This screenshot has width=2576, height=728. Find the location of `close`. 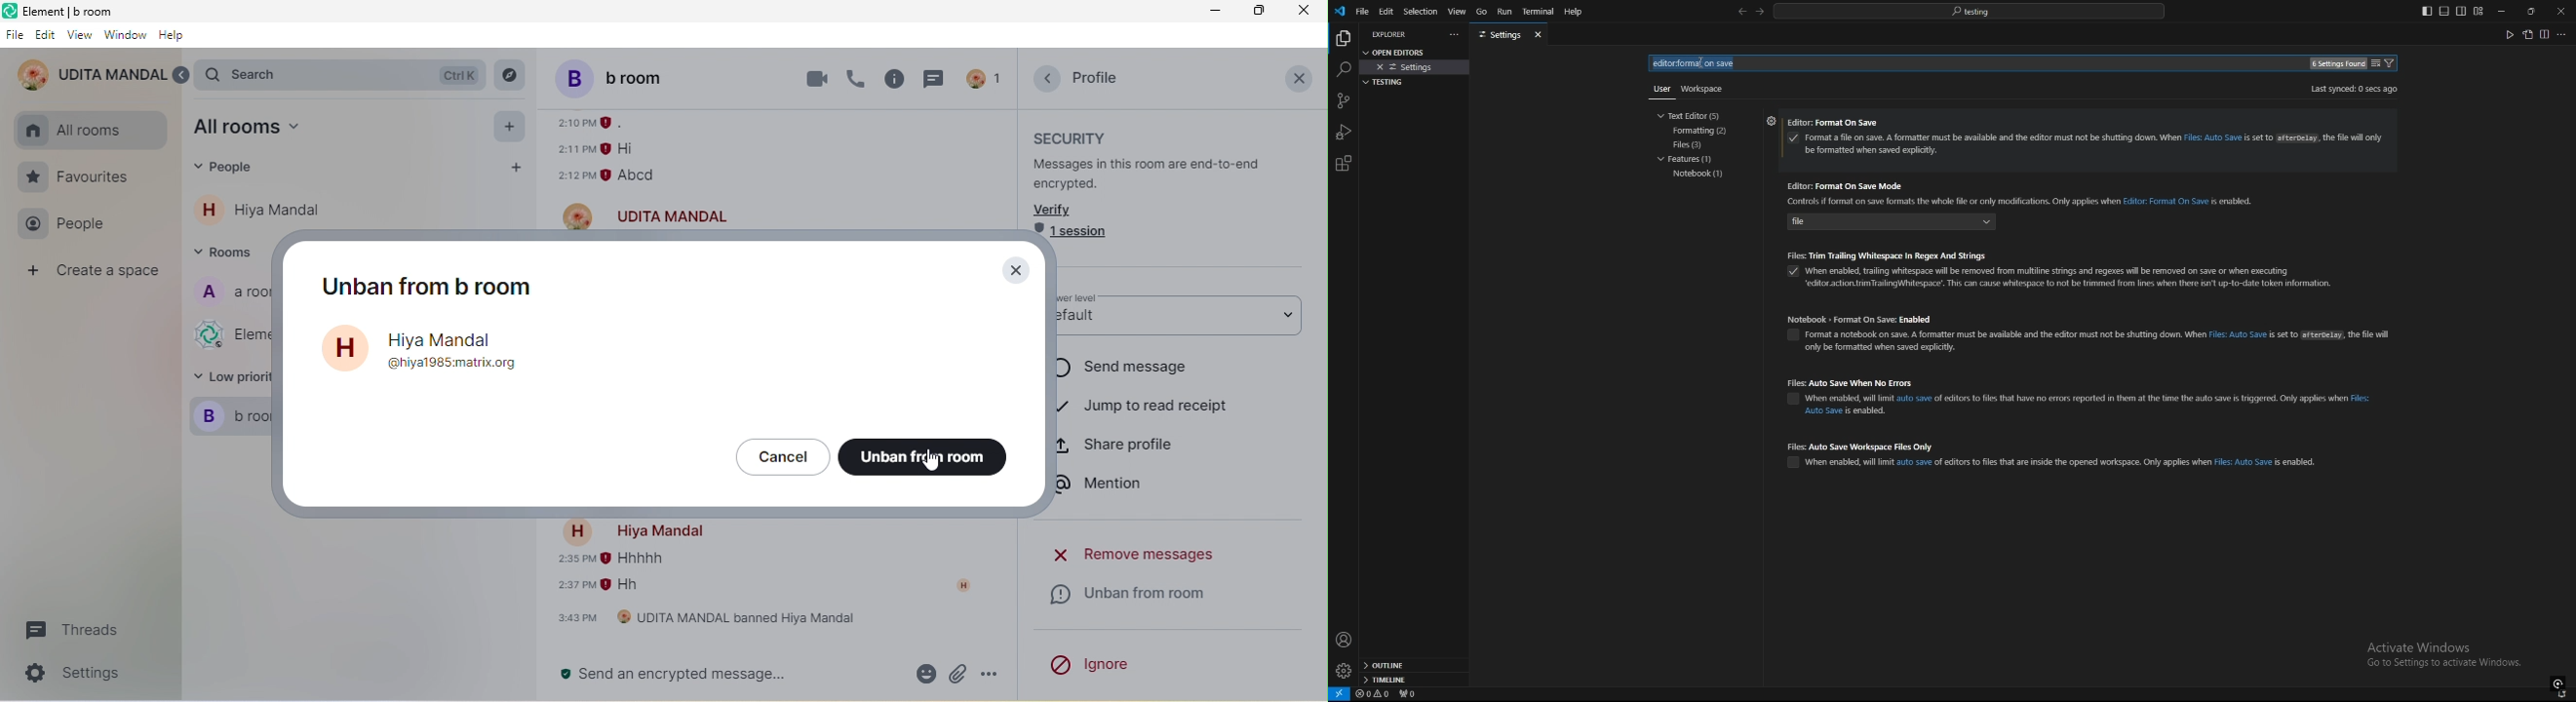

close is located at coordinates (1299, 77).